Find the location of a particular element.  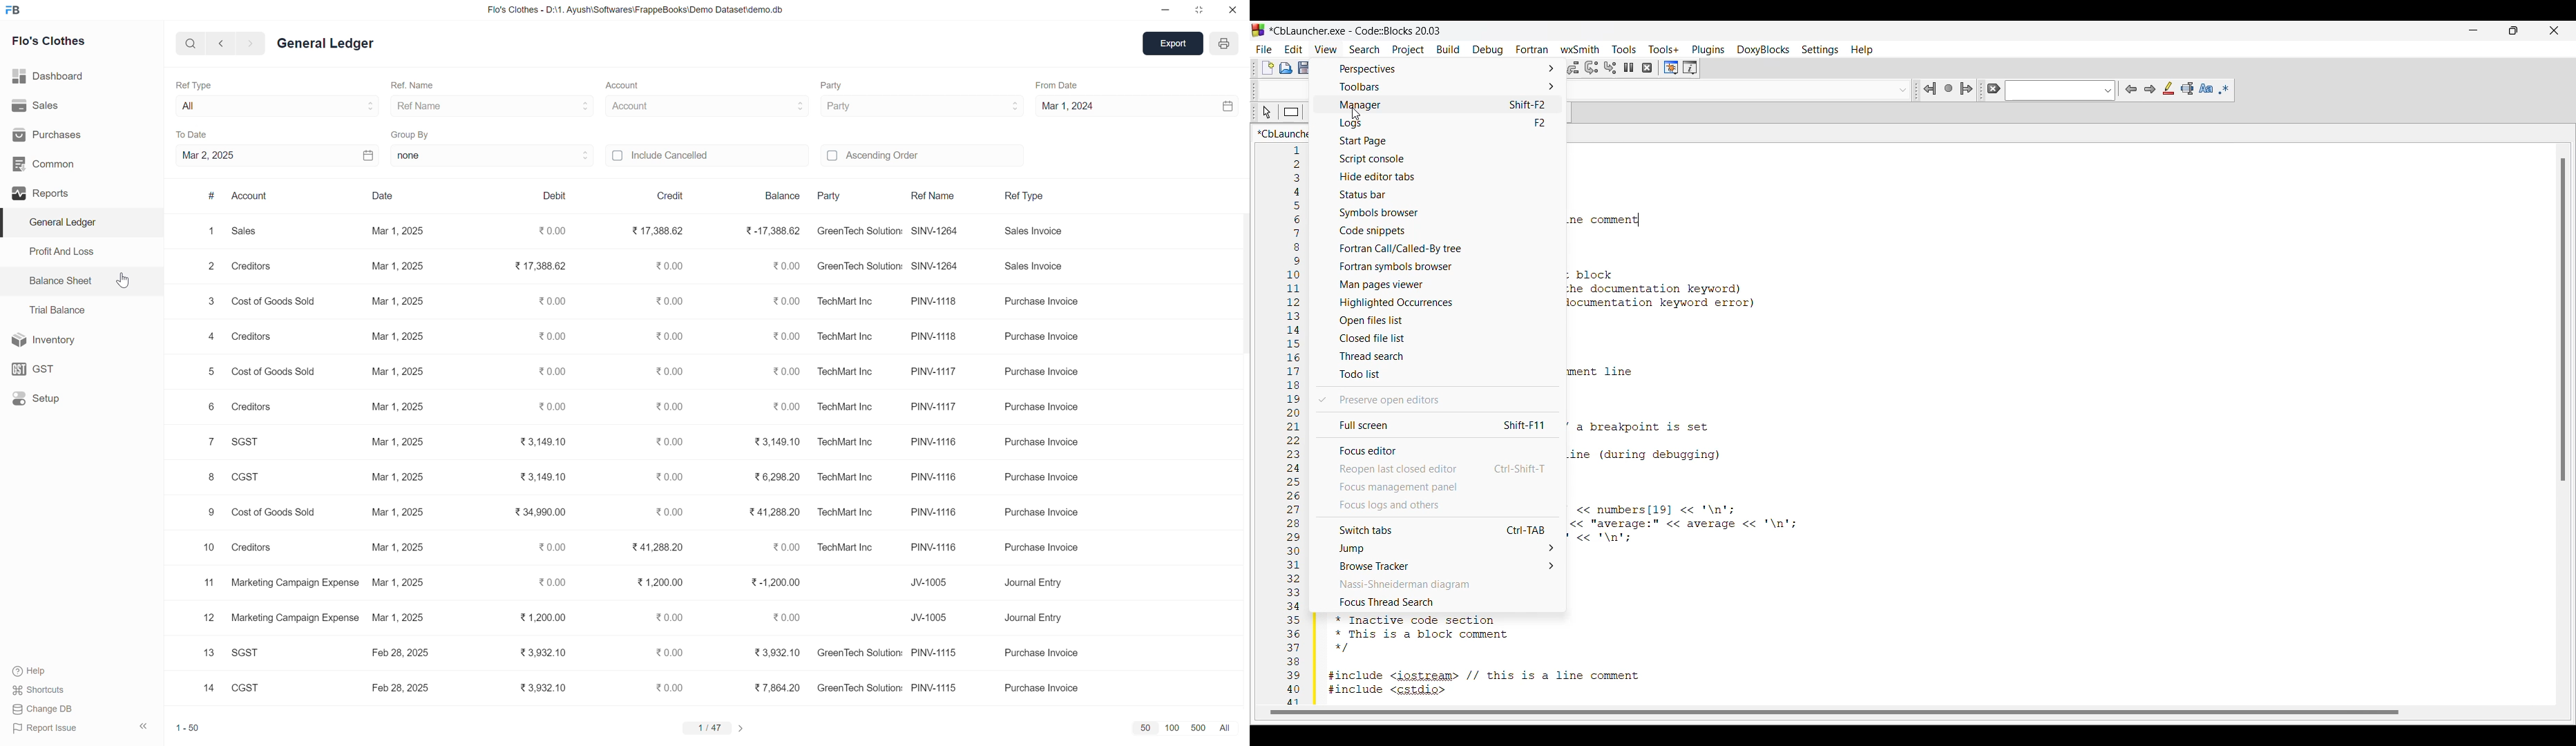

GreenTech Solution: is located at coordinates (860, 265).